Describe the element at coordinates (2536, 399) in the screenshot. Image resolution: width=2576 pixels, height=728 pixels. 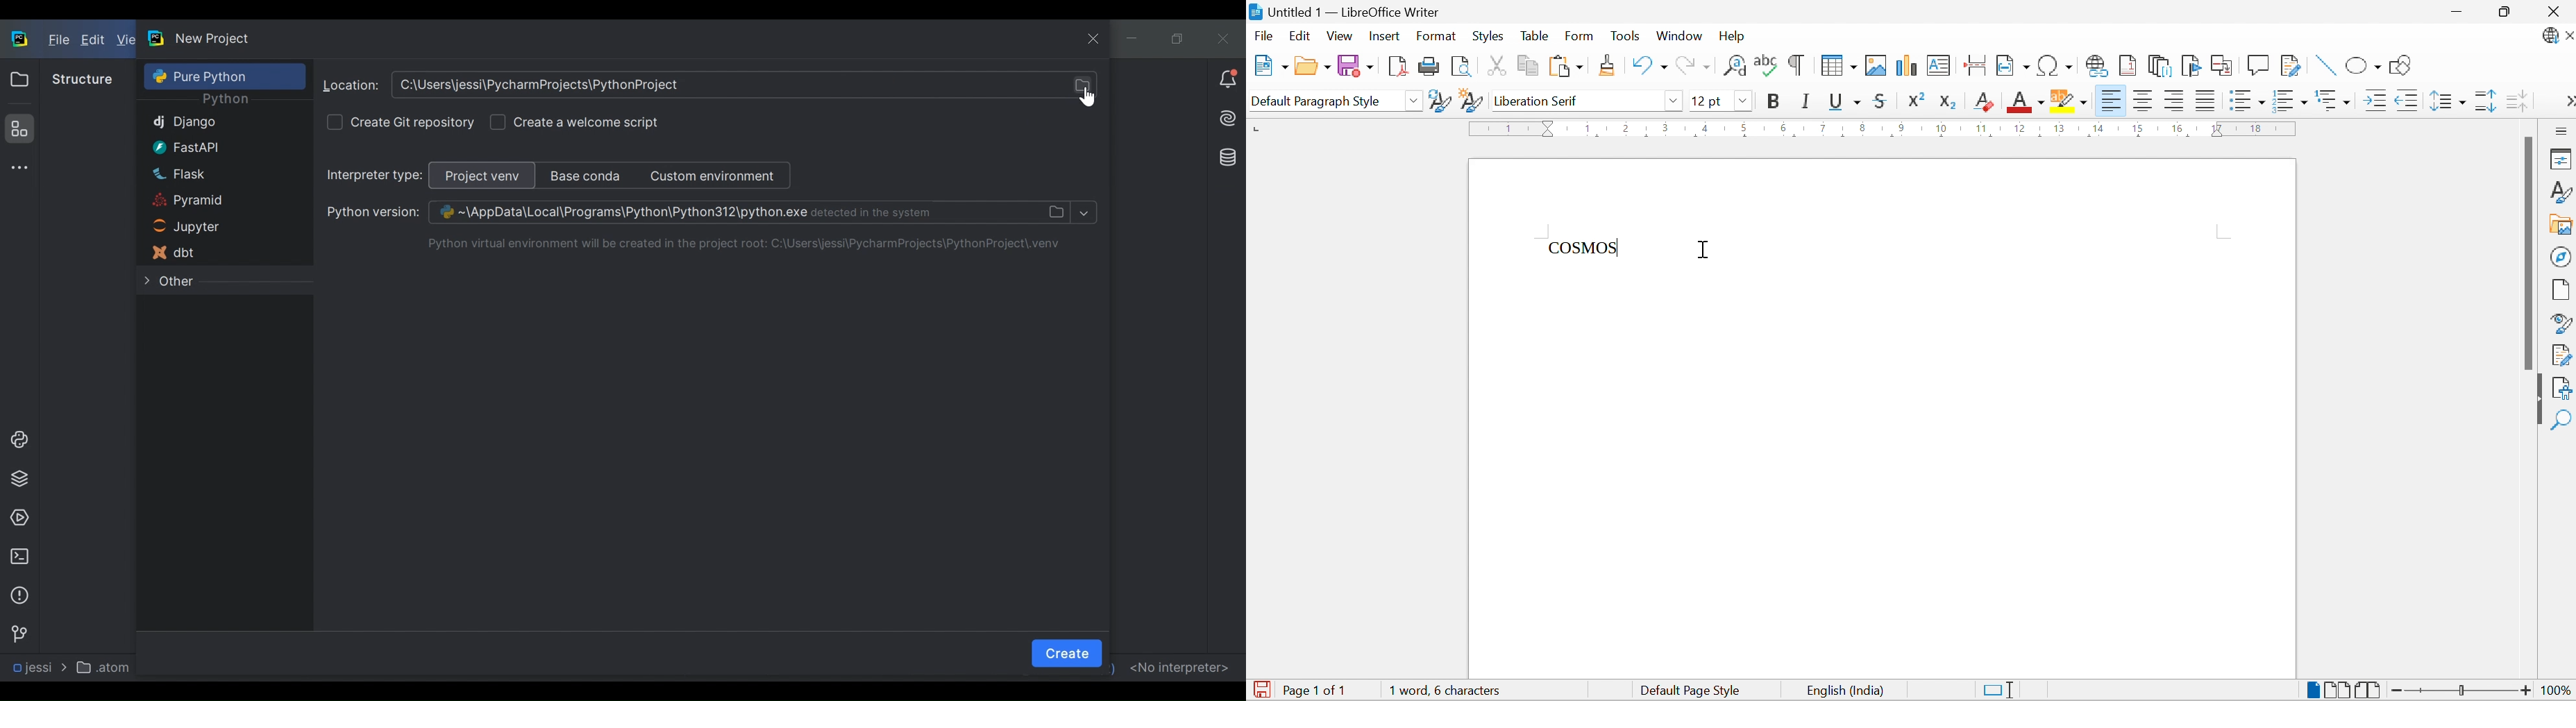
I see `Hide` at that location.